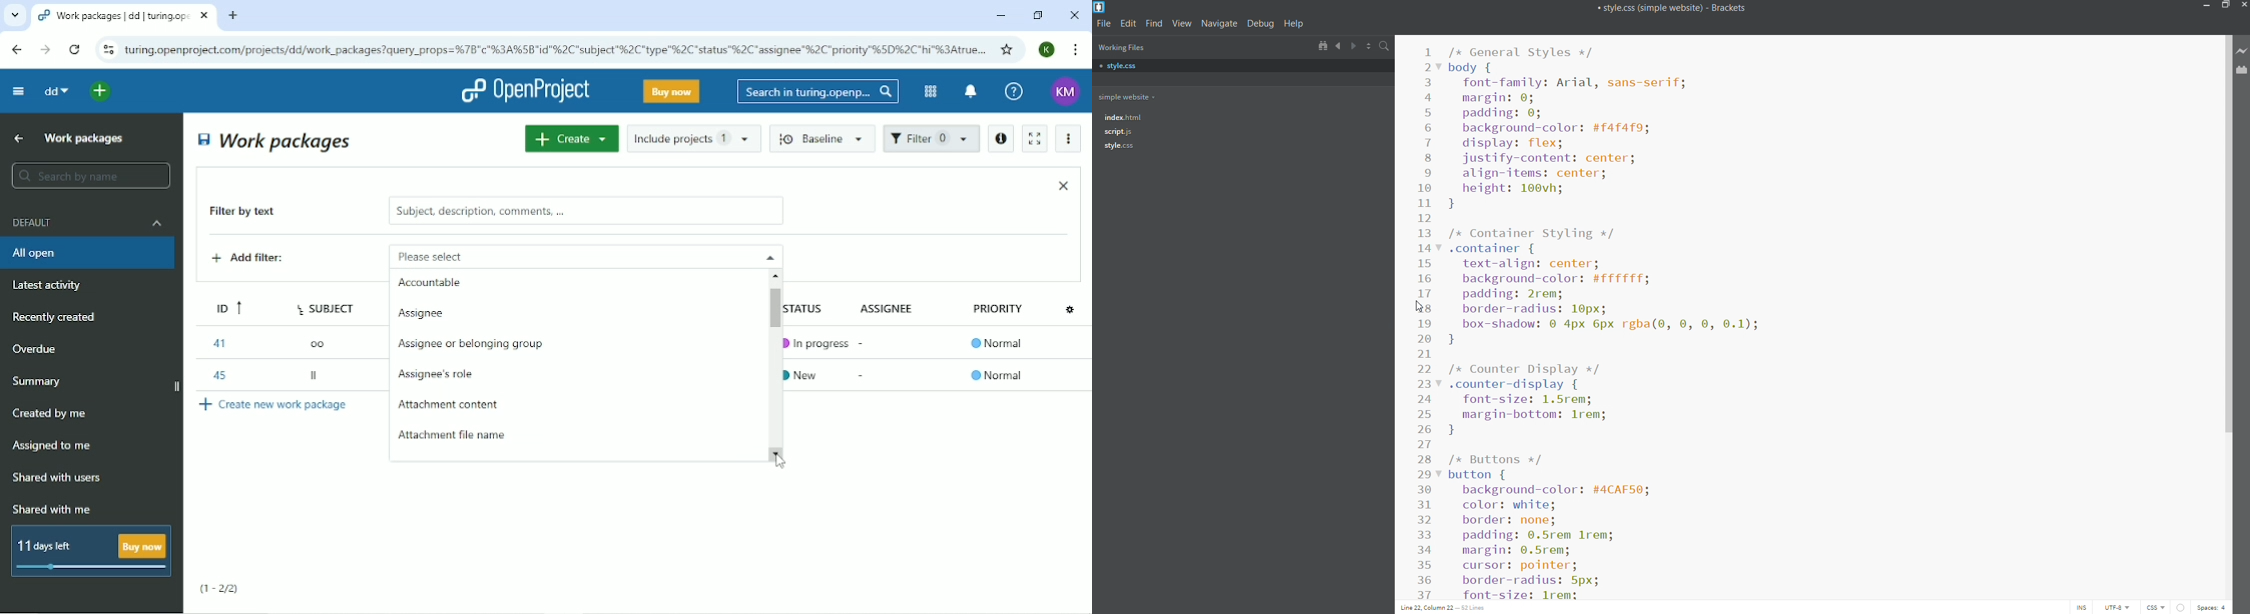 The width and height of the screenshot is (2268, 616). Describe the element at coordinates (2227, 316) in the screenshot. I see `scroll bar` at that location.